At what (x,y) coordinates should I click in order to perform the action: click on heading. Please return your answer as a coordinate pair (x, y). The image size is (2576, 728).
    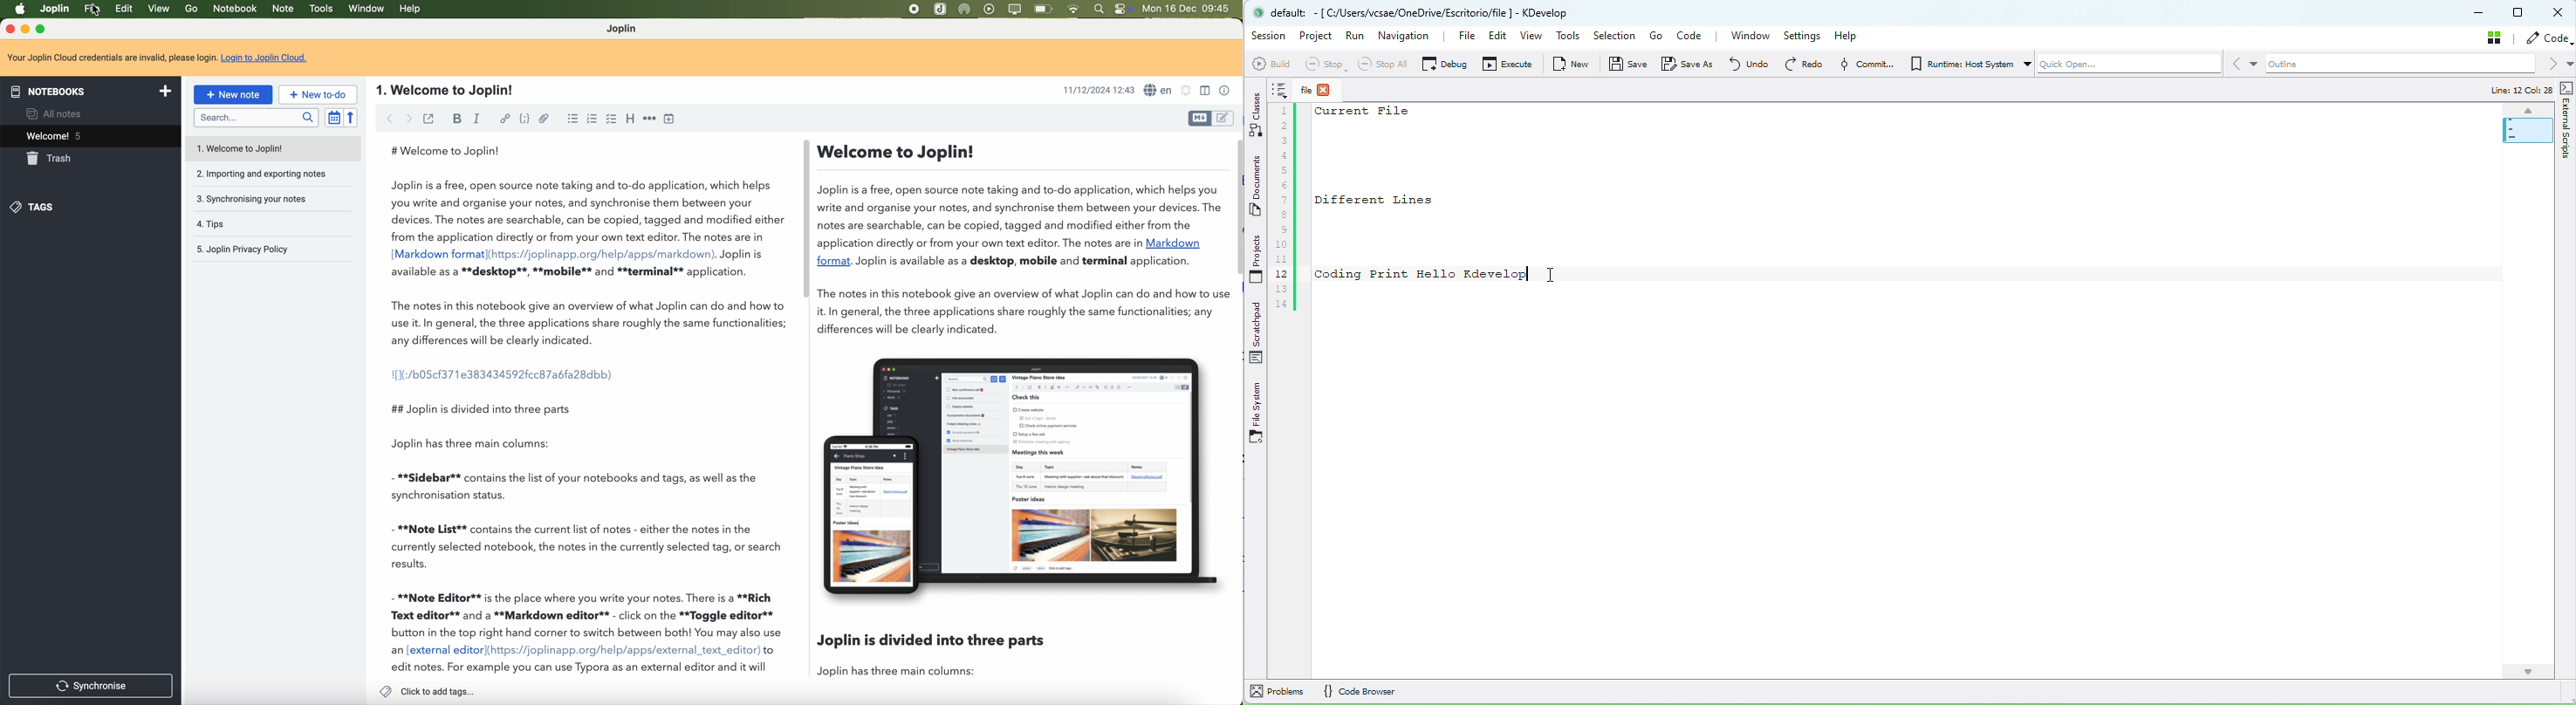
    Looking at the image, I should click on (631, 118).